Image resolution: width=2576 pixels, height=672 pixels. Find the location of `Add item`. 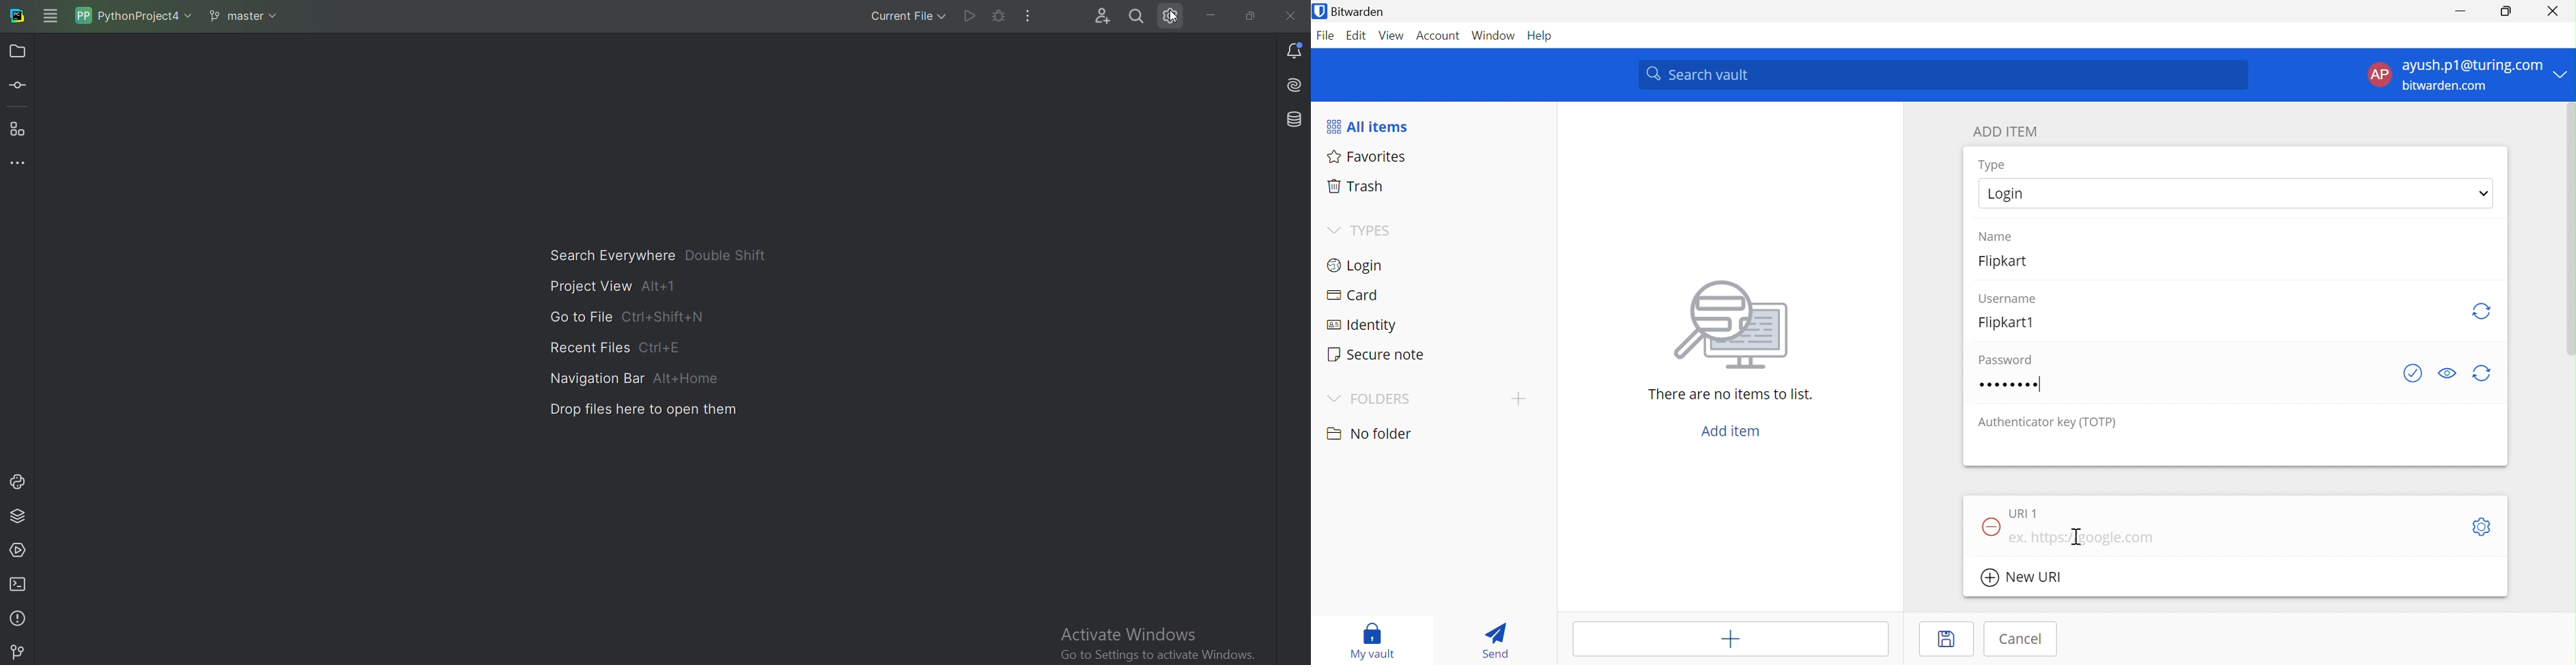

Add item is located at coordinates (1732, 431).